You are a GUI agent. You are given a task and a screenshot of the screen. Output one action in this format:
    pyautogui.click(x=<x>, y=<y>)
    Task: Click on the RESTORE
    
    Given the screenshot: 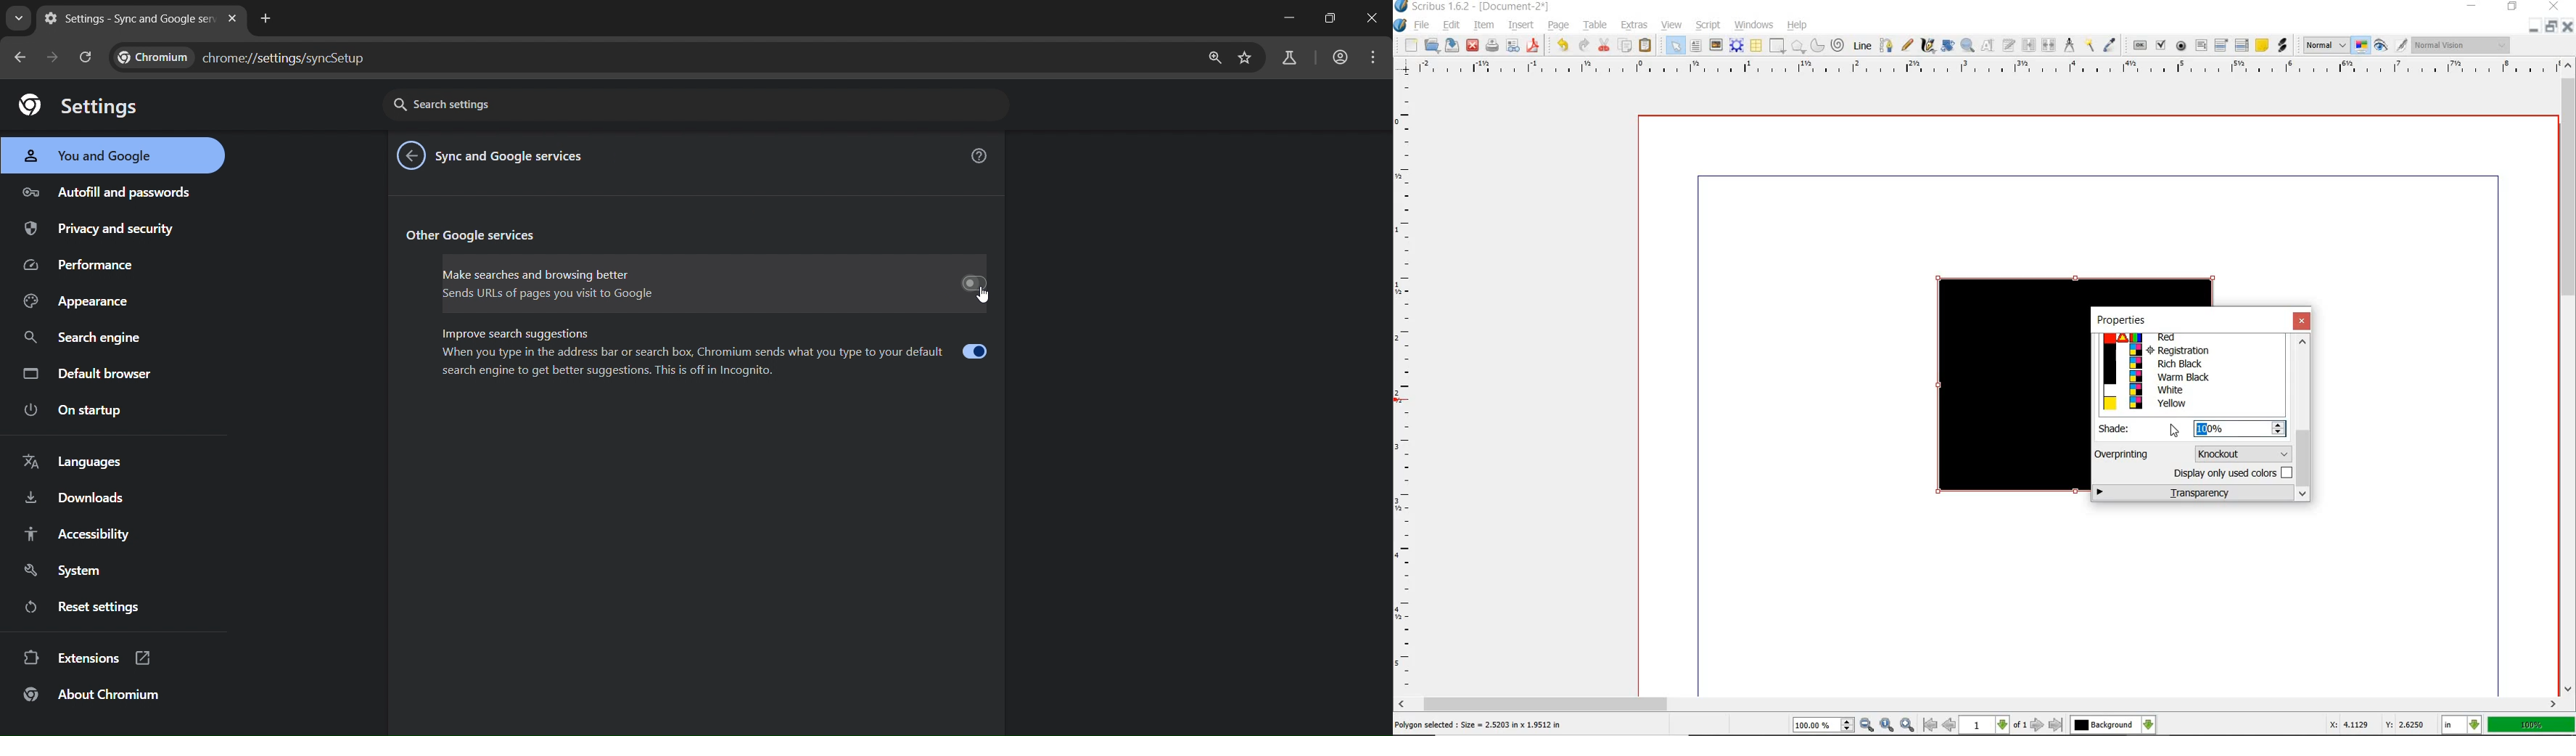 What is the action you would take?
    pyautogui.click(x=2512, y=9)
    